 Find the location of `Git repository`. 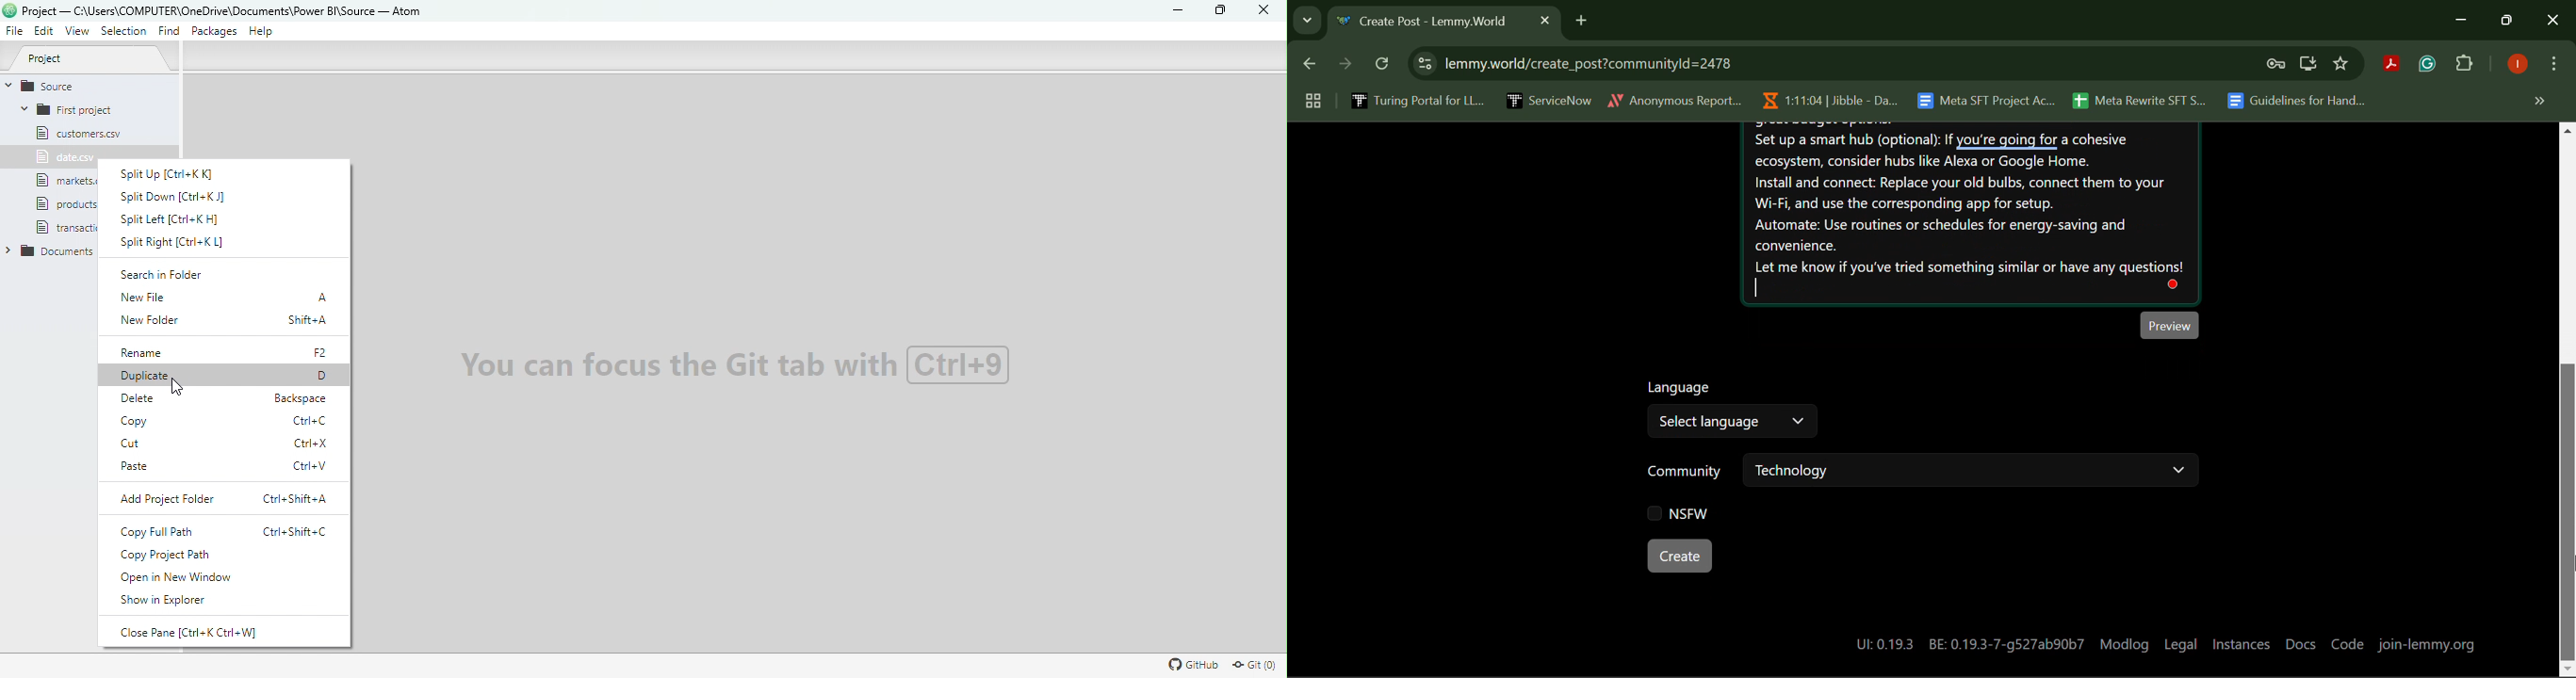

Git repository is located at coordinates (1256, 664).